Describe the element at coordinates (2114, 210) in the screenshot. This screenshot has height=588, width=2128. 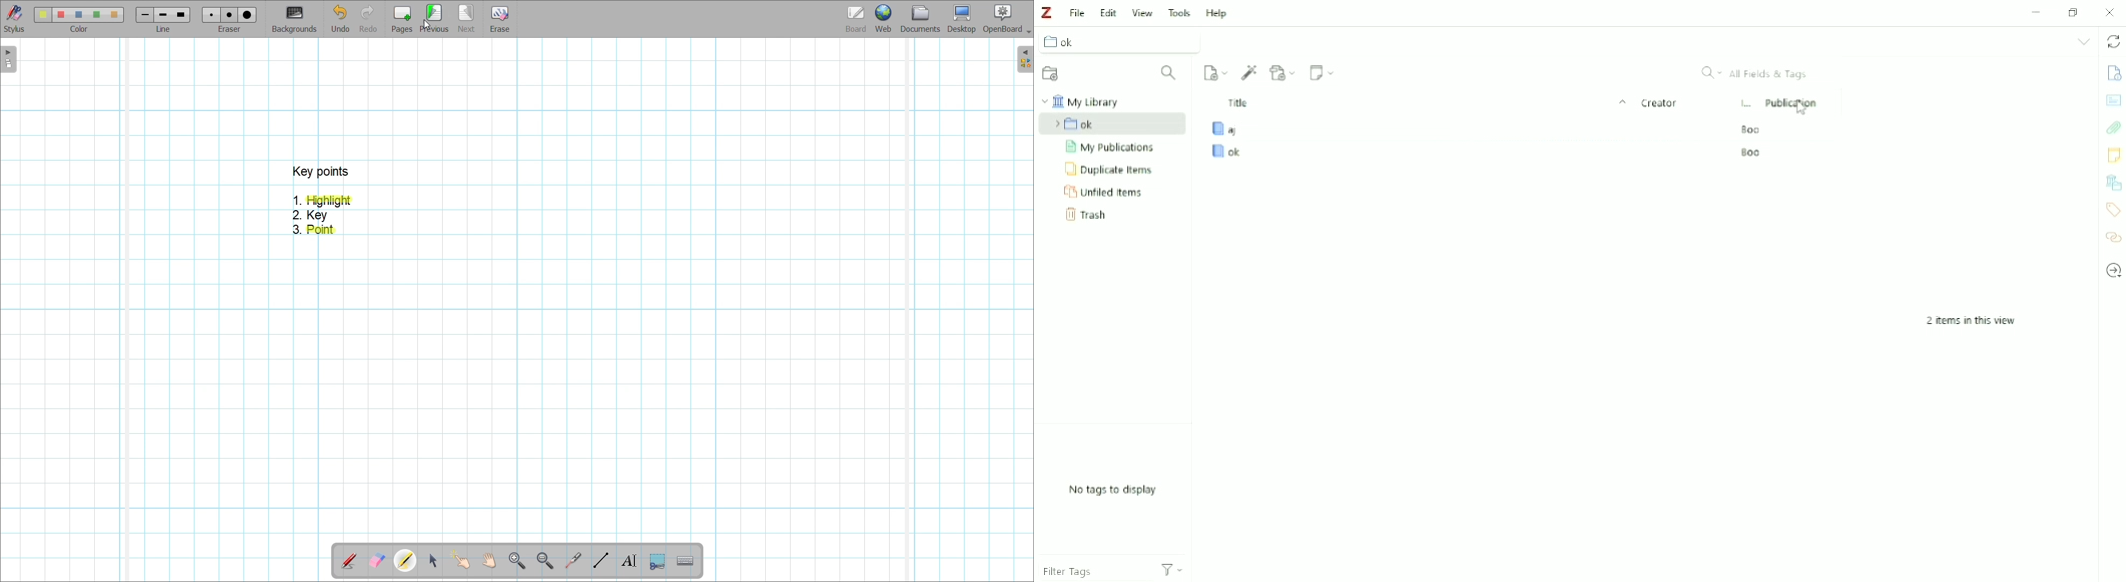
I see `Tags` at that location.